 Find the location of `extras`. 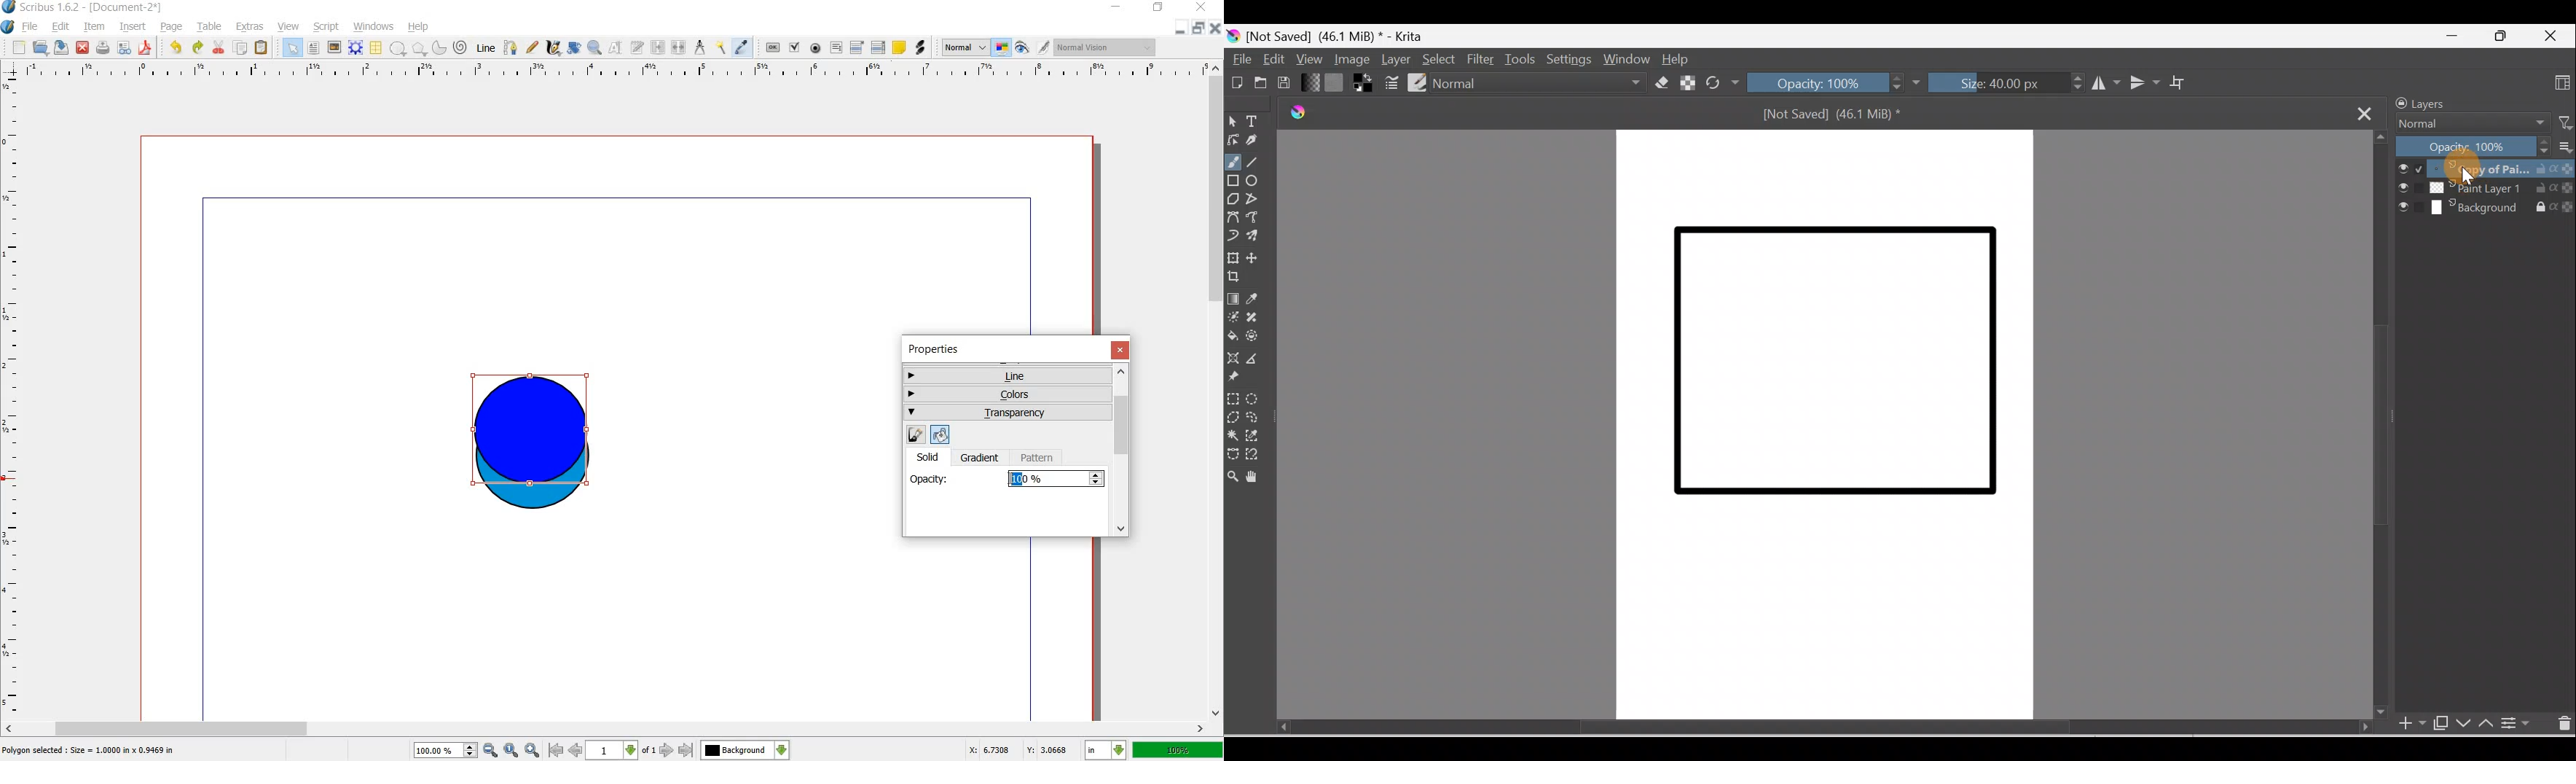

extras is located at coordinates (250, 27).